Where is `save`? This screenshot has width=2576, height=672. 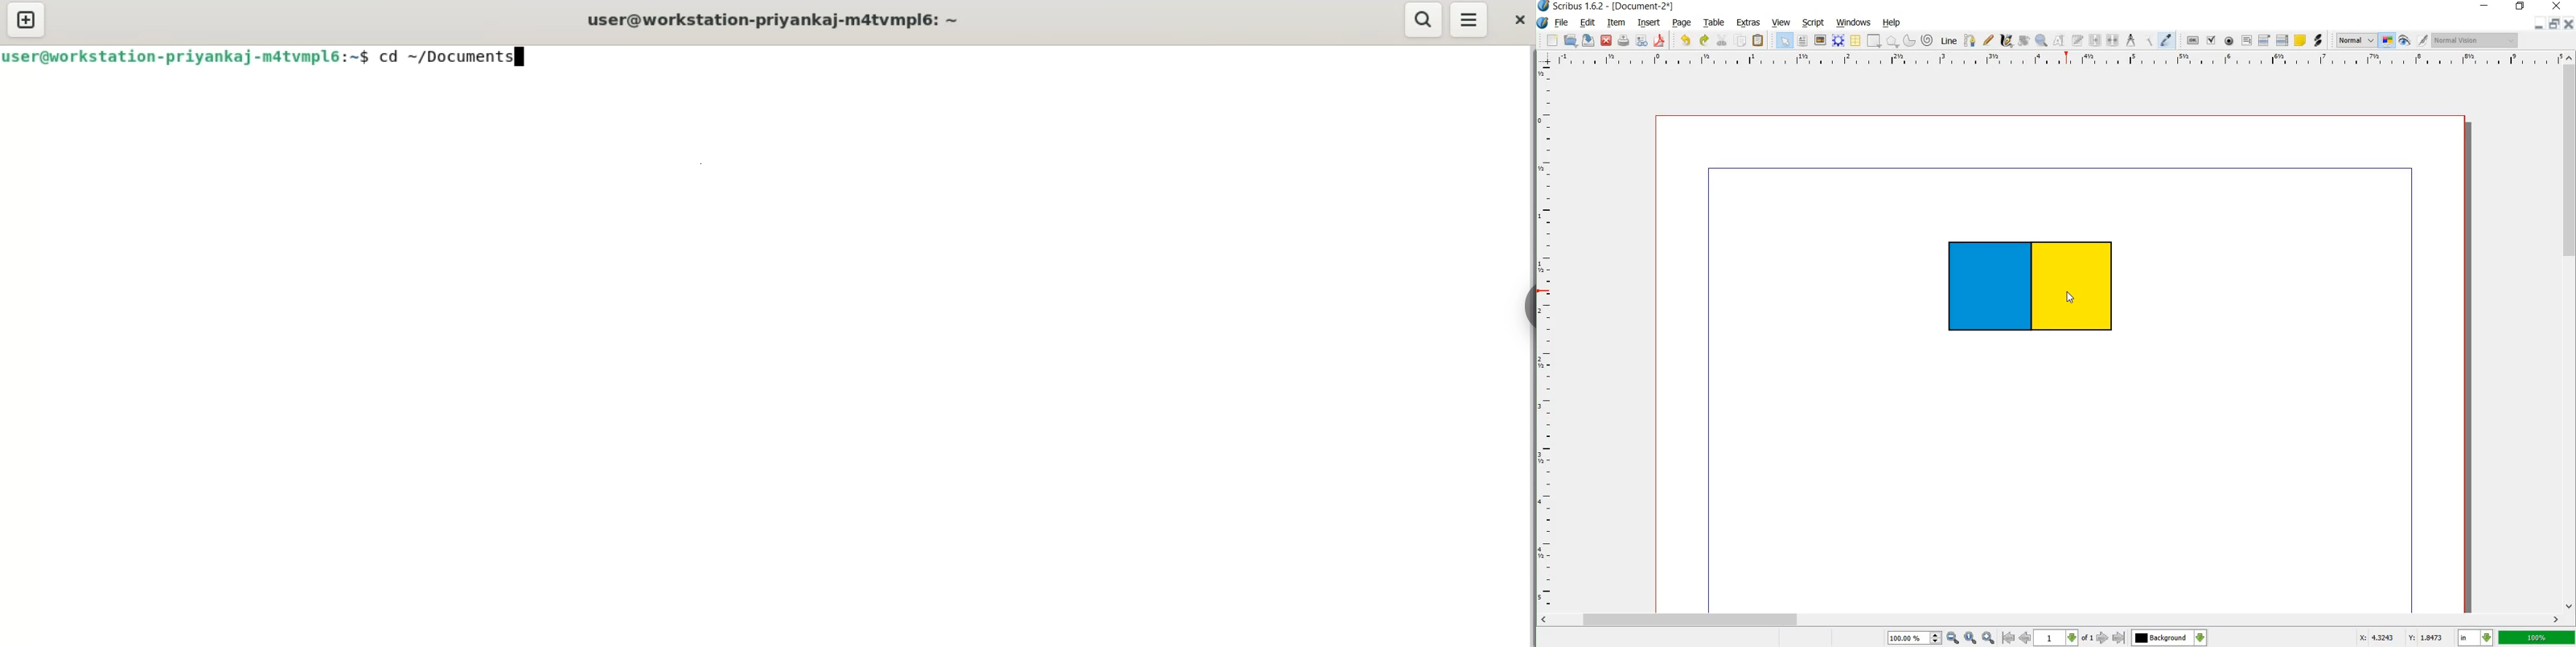
save is located at coordinates (1588, 41).